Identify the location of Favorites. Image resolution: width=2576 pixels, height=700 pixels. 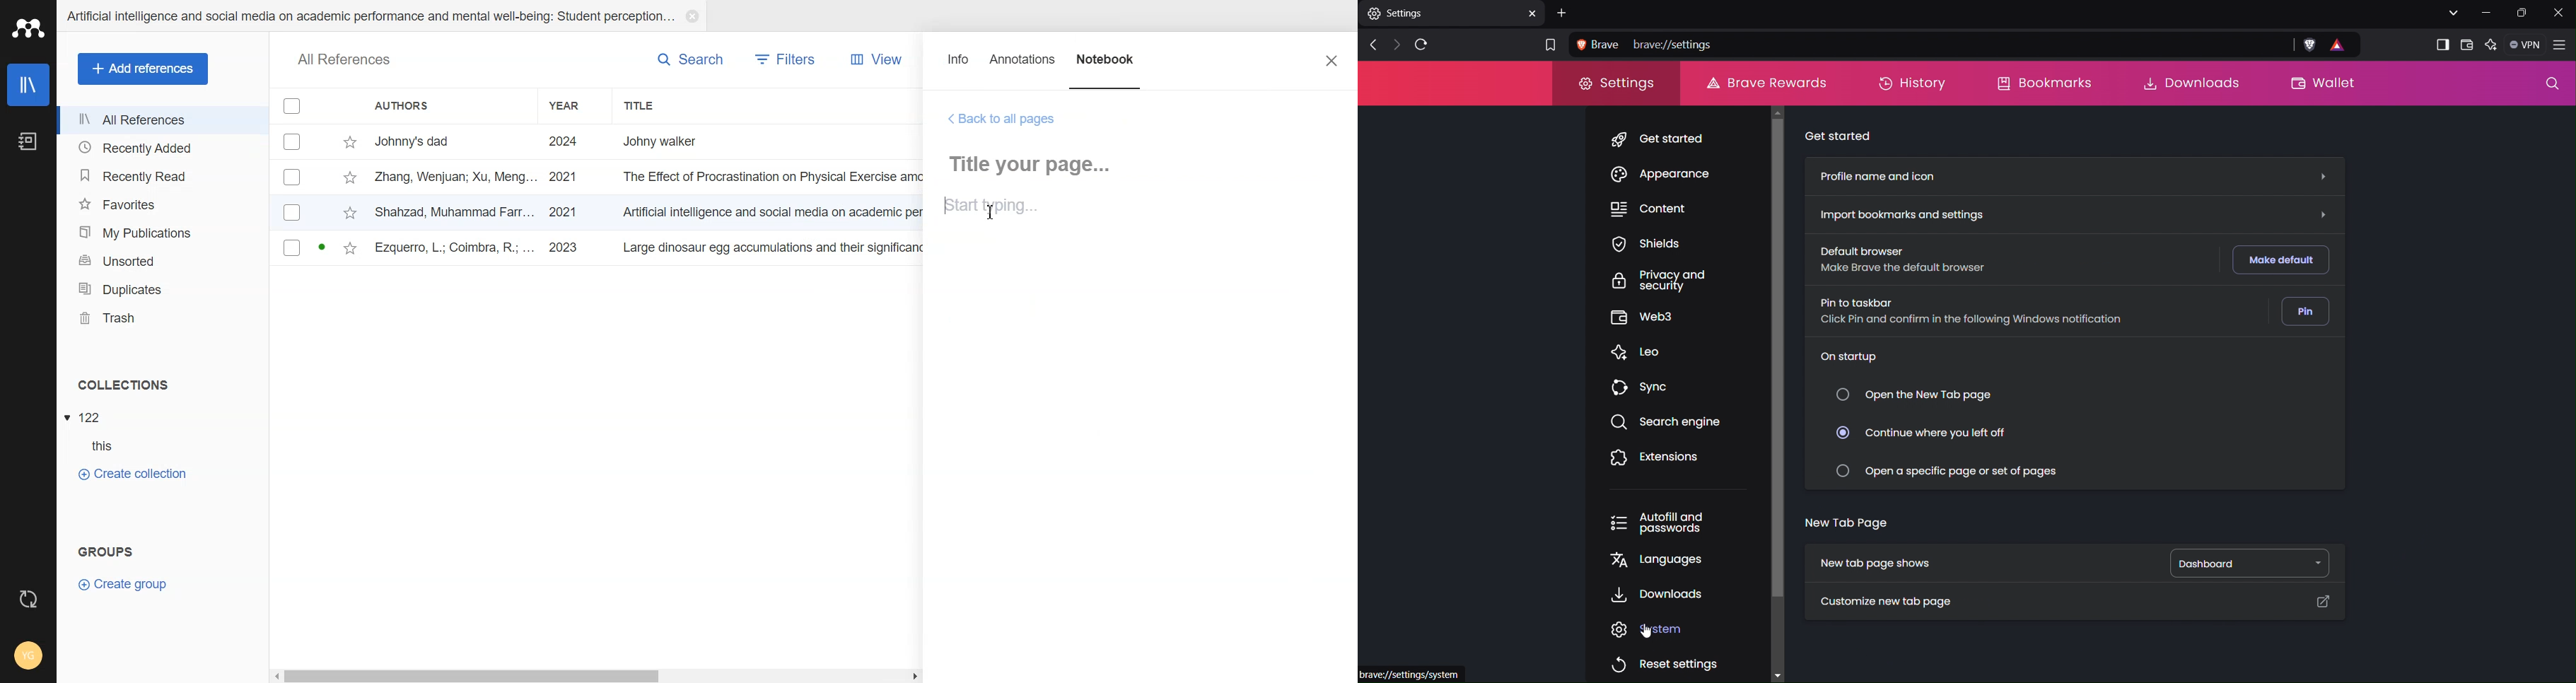
(162, 204).